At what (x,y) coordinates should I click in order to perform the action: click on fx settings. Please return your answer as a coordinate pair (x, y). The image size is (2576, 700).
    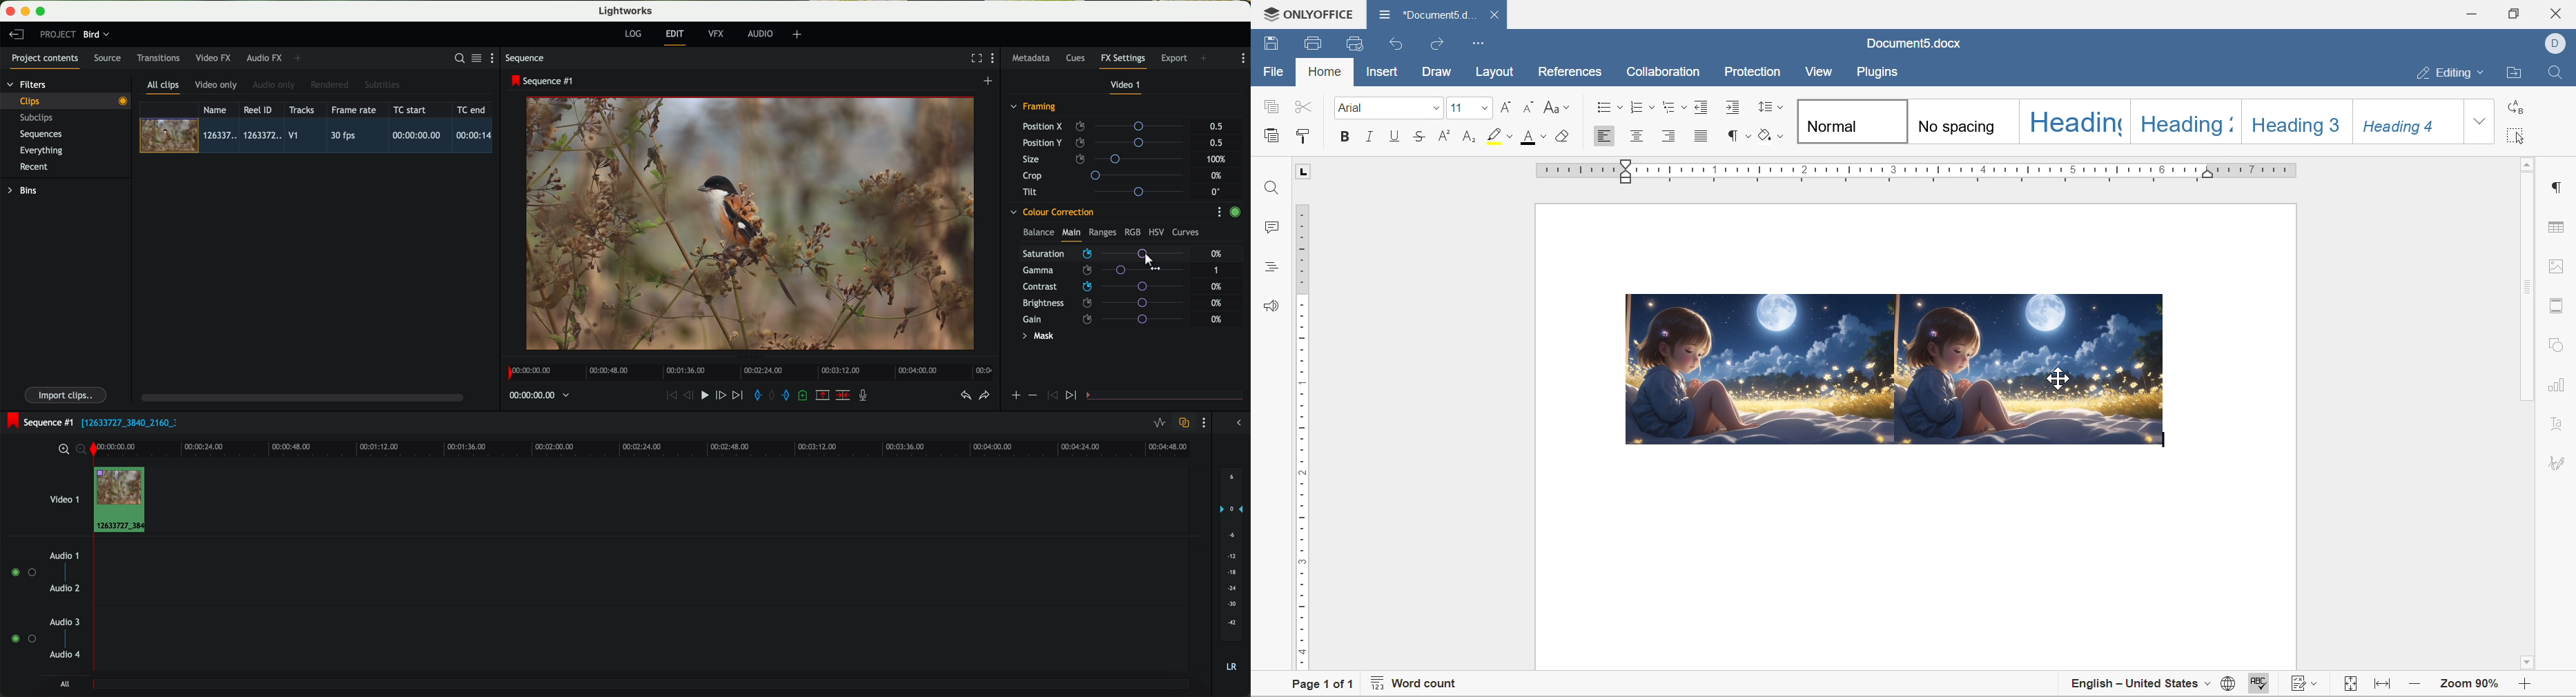
    Looking at the image, I should click on (1123, 61).